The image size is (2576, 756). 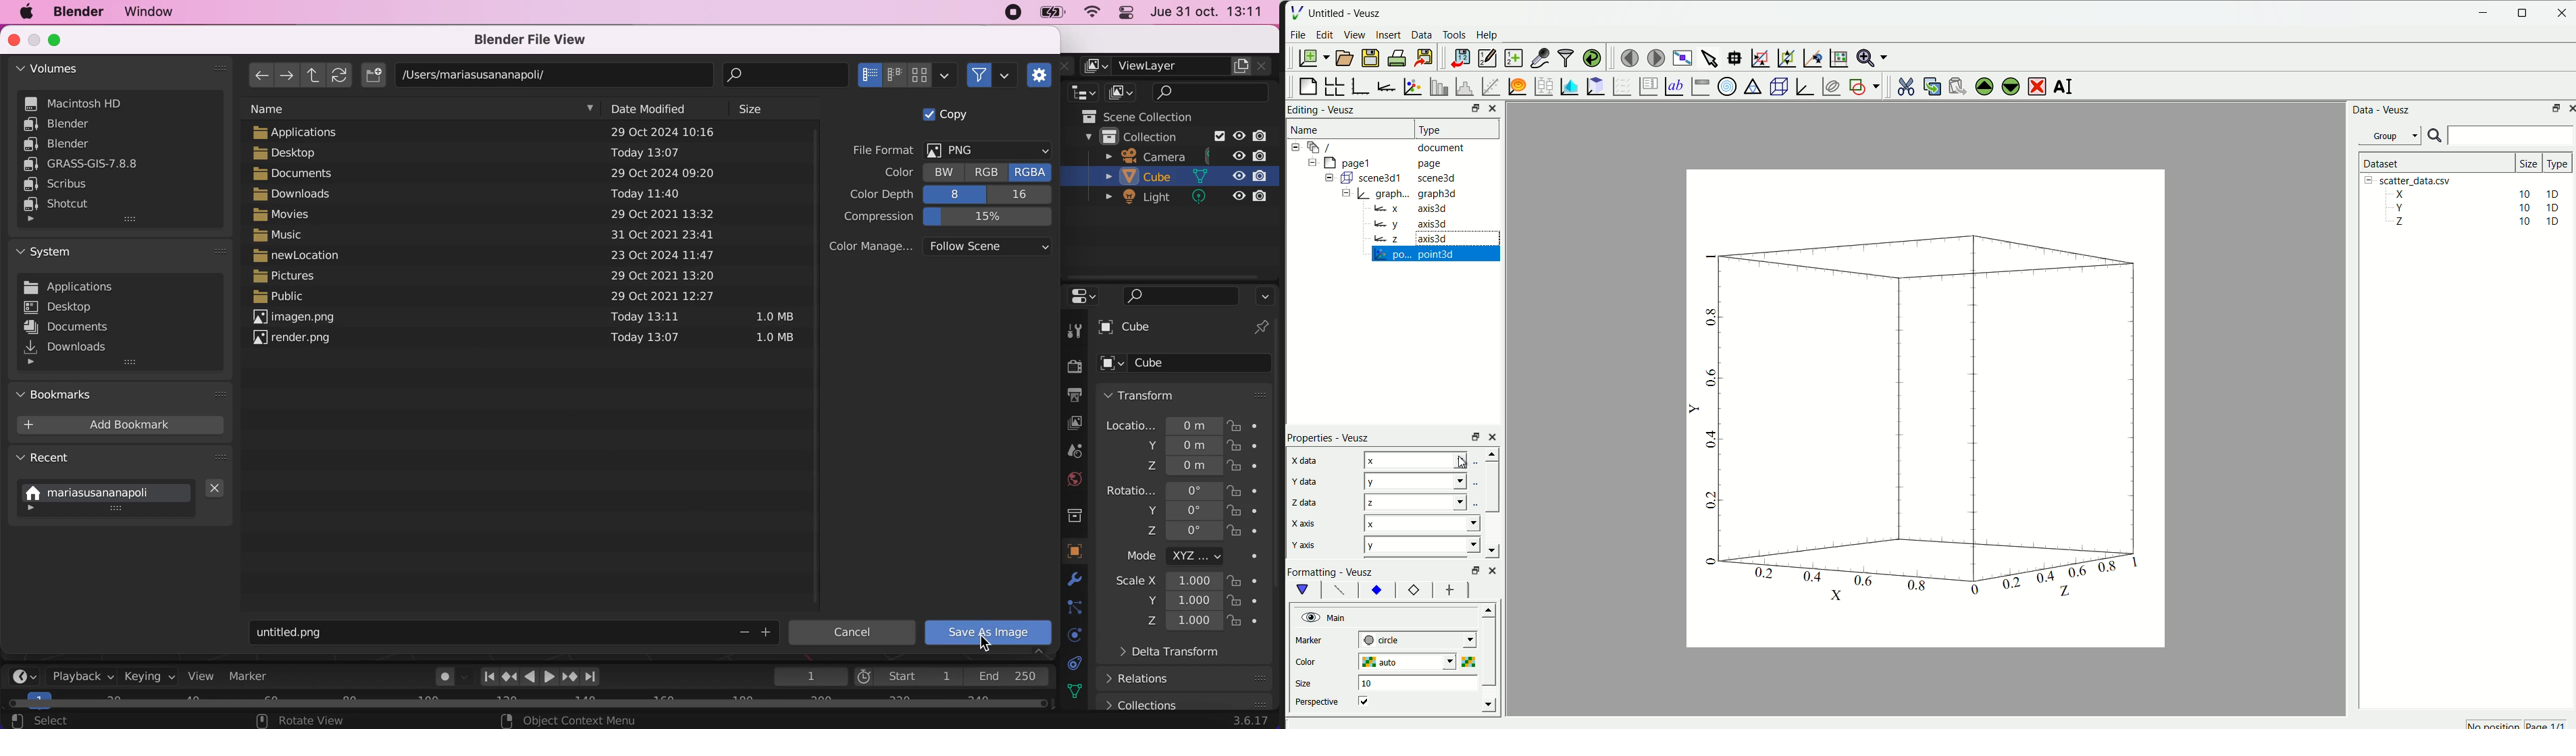 What do you see at coordinates (123, 458) in the screenshot?
I see `recent` at bounding box center [123, 458].